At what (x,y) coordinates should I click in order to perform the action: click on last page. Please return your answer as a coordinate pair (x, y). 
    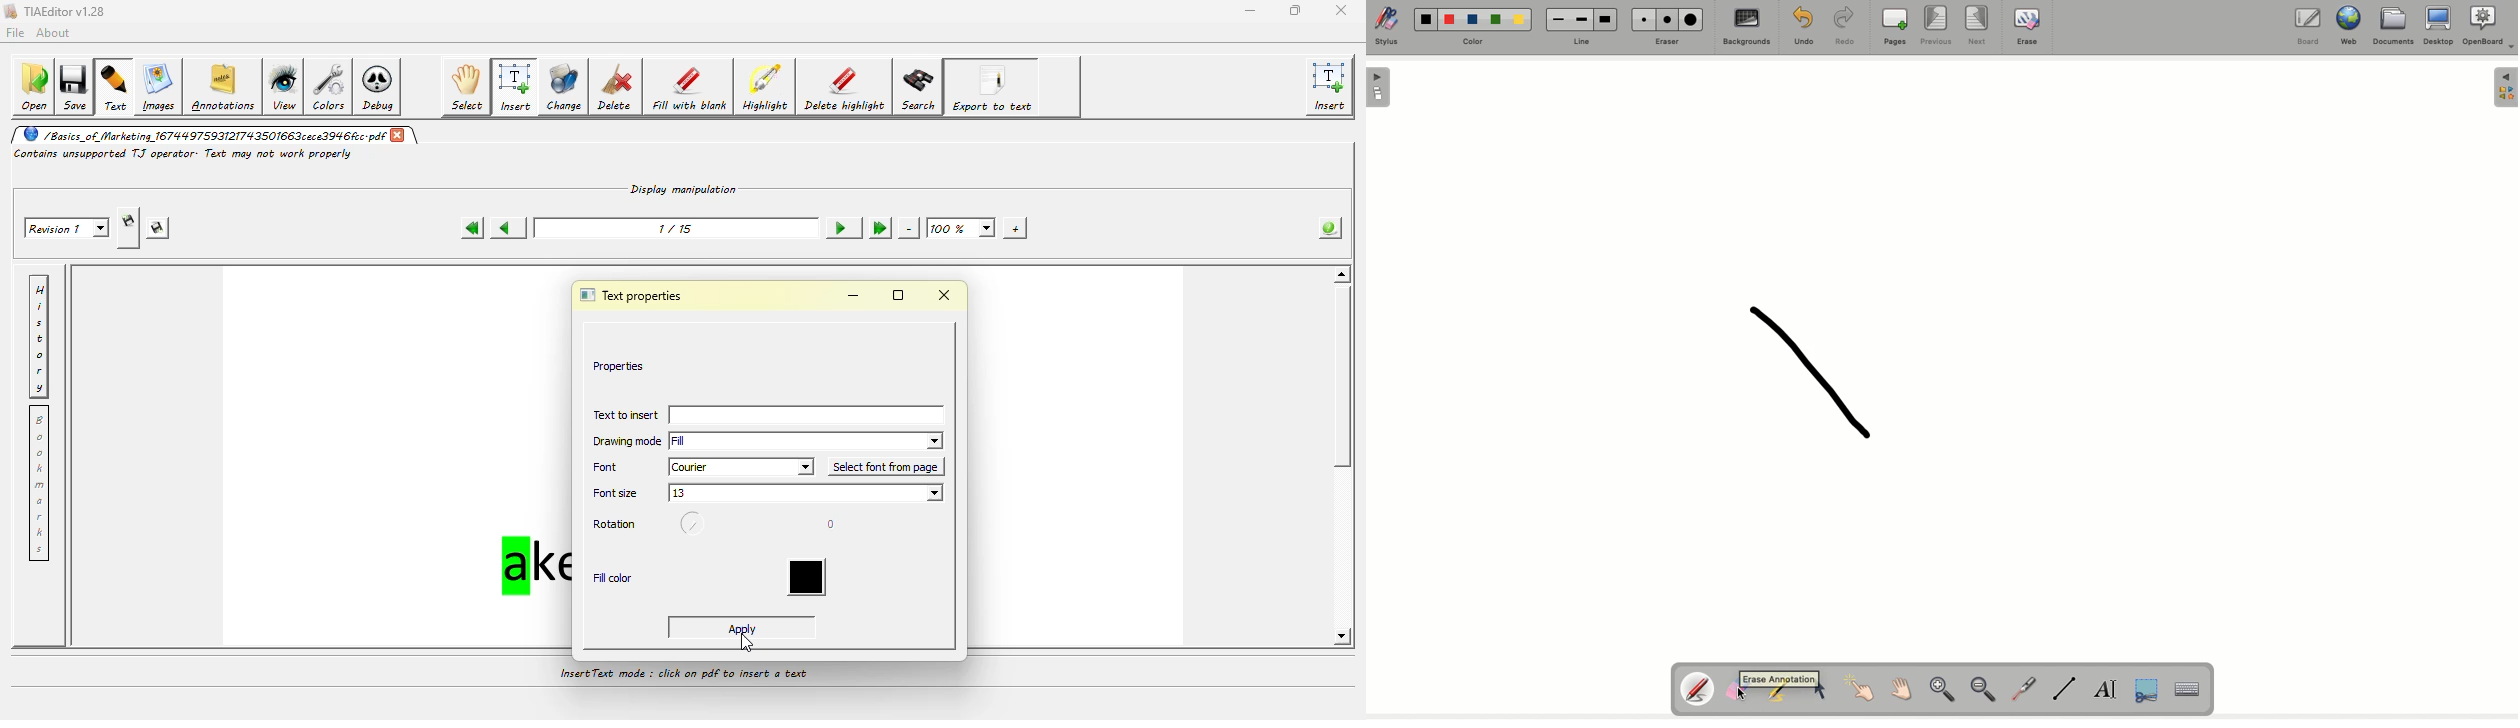
    Looking at the image, I should click on (878, 227).